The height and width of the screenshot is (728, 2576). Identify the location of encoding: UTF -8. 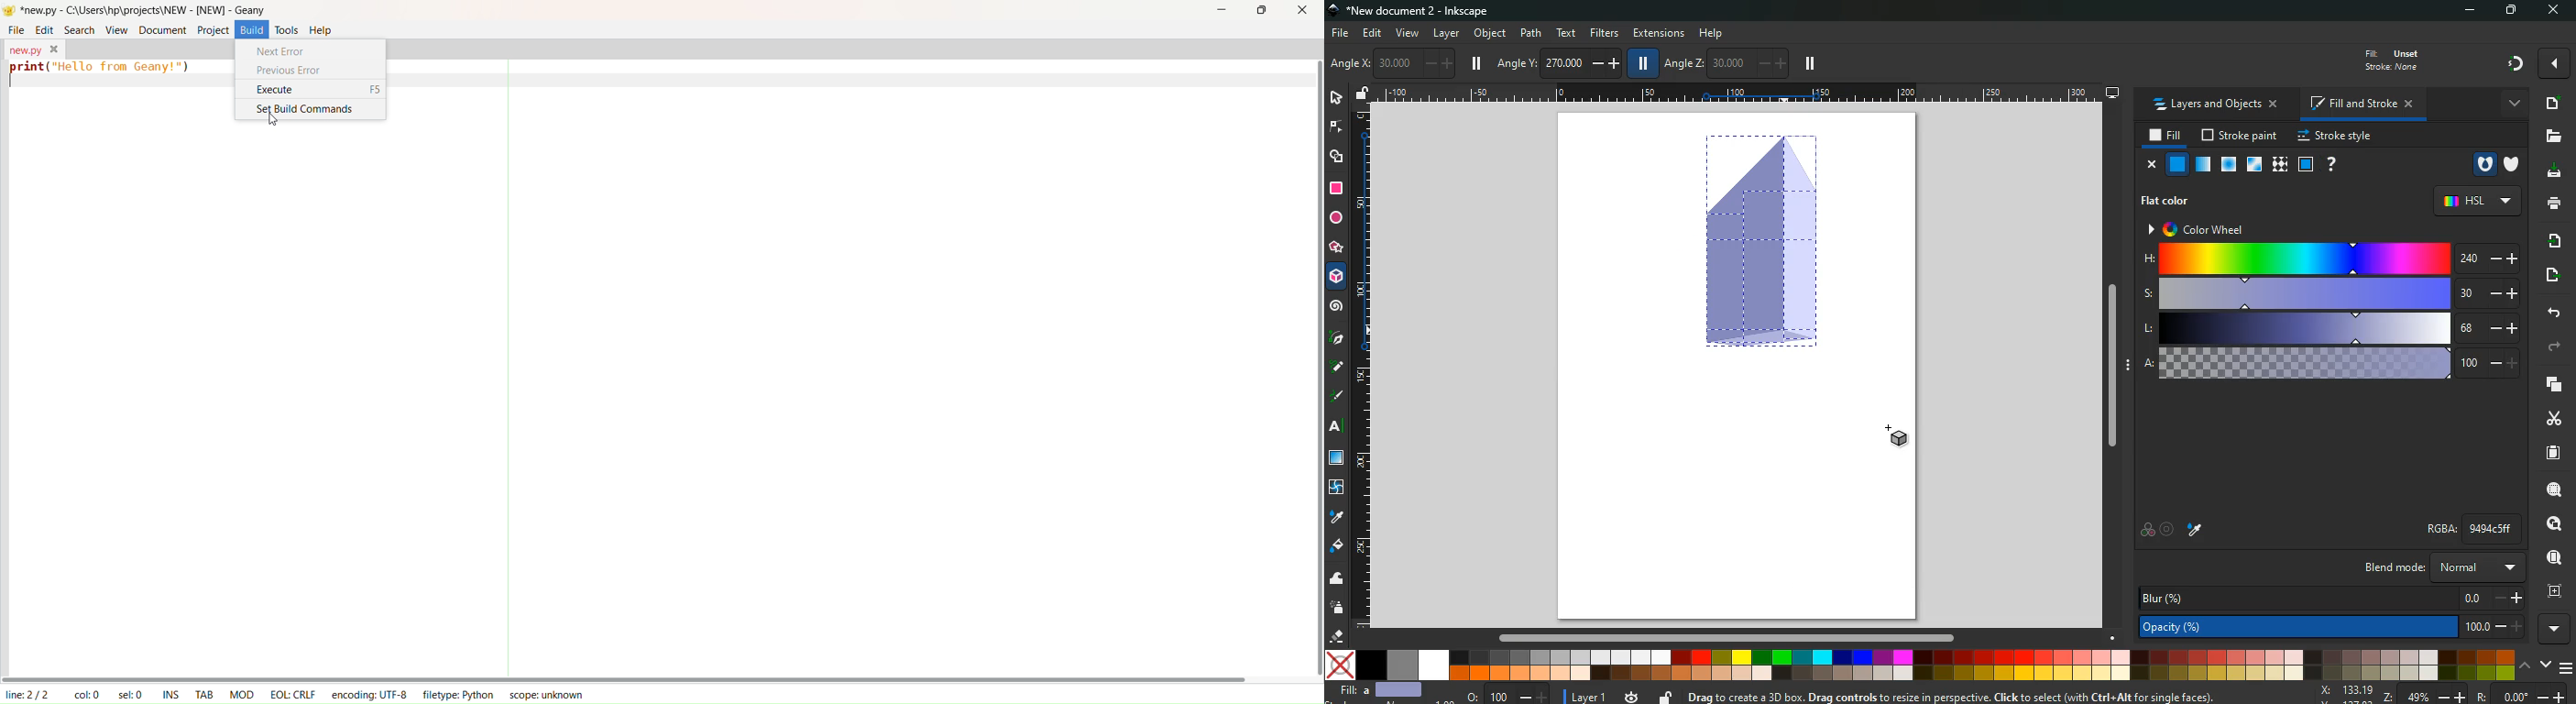
(370, 694).